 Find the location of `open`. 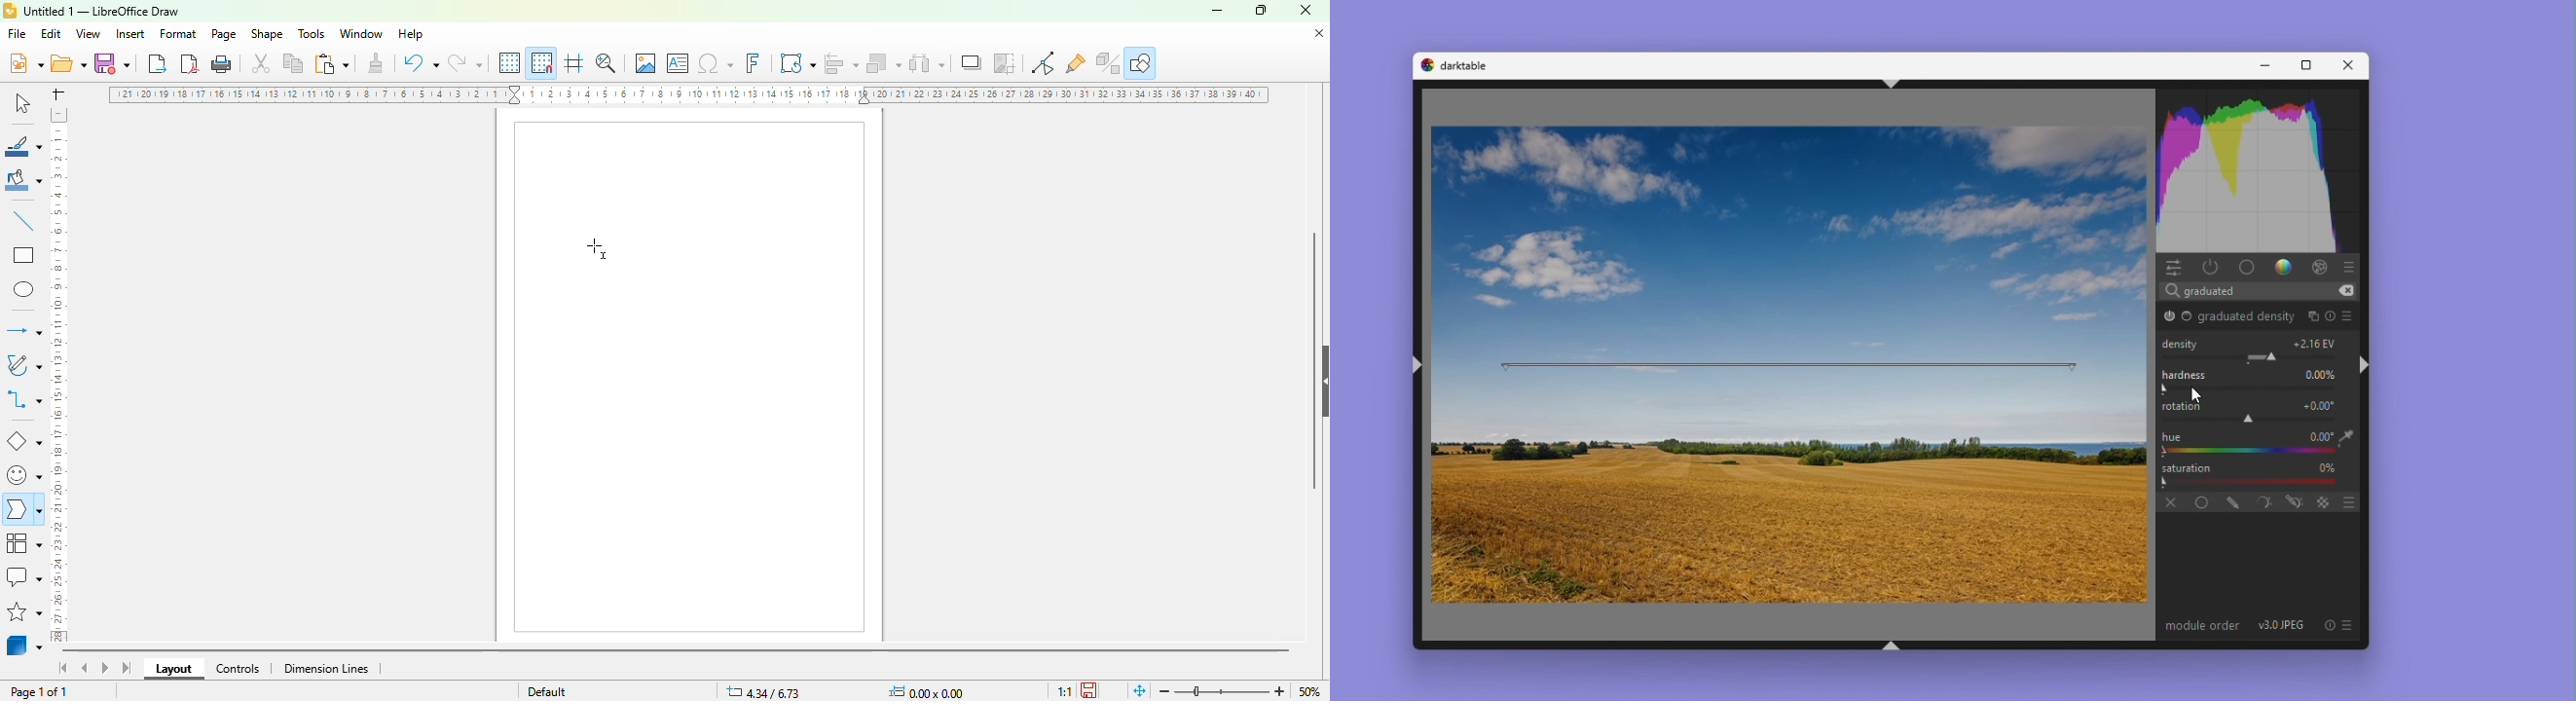

open is located at coordinates (68, 62).